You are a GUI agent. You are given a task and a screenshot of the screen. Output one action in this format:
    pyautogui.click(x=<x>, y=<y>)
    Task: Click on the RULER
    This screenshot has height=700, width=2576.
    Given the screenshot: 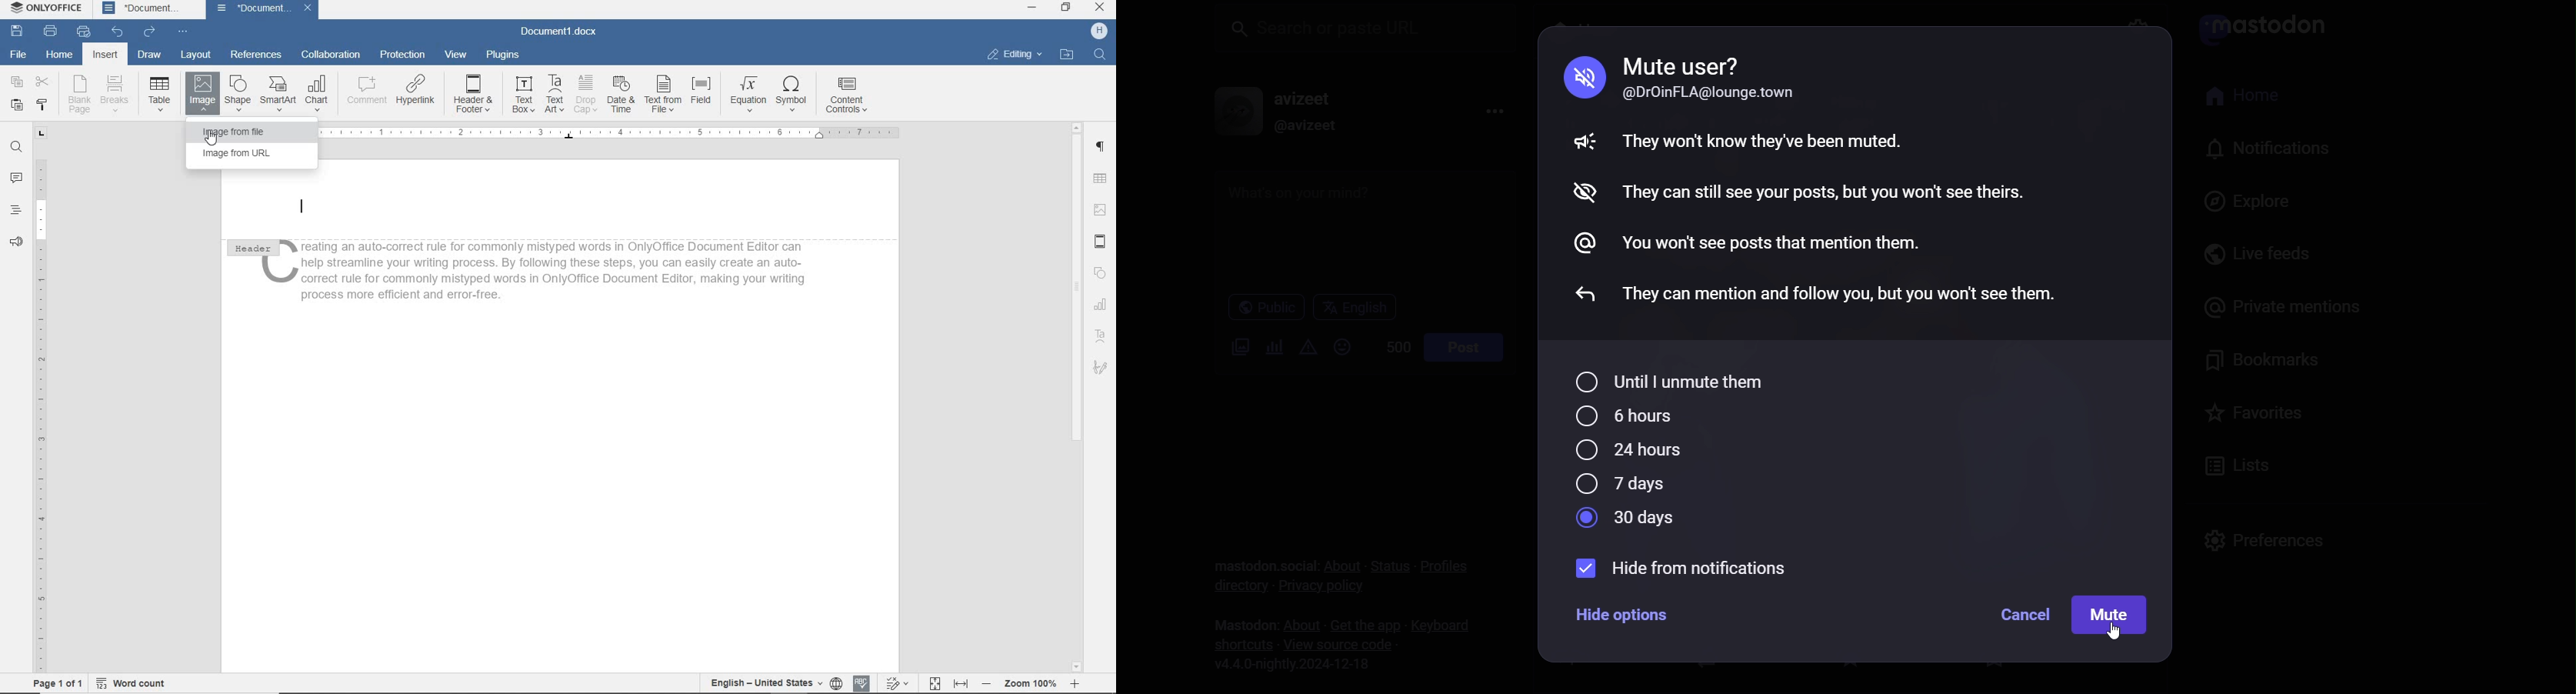 What is the action you would take?
    pyautogui.click(x=619, y=136)
    